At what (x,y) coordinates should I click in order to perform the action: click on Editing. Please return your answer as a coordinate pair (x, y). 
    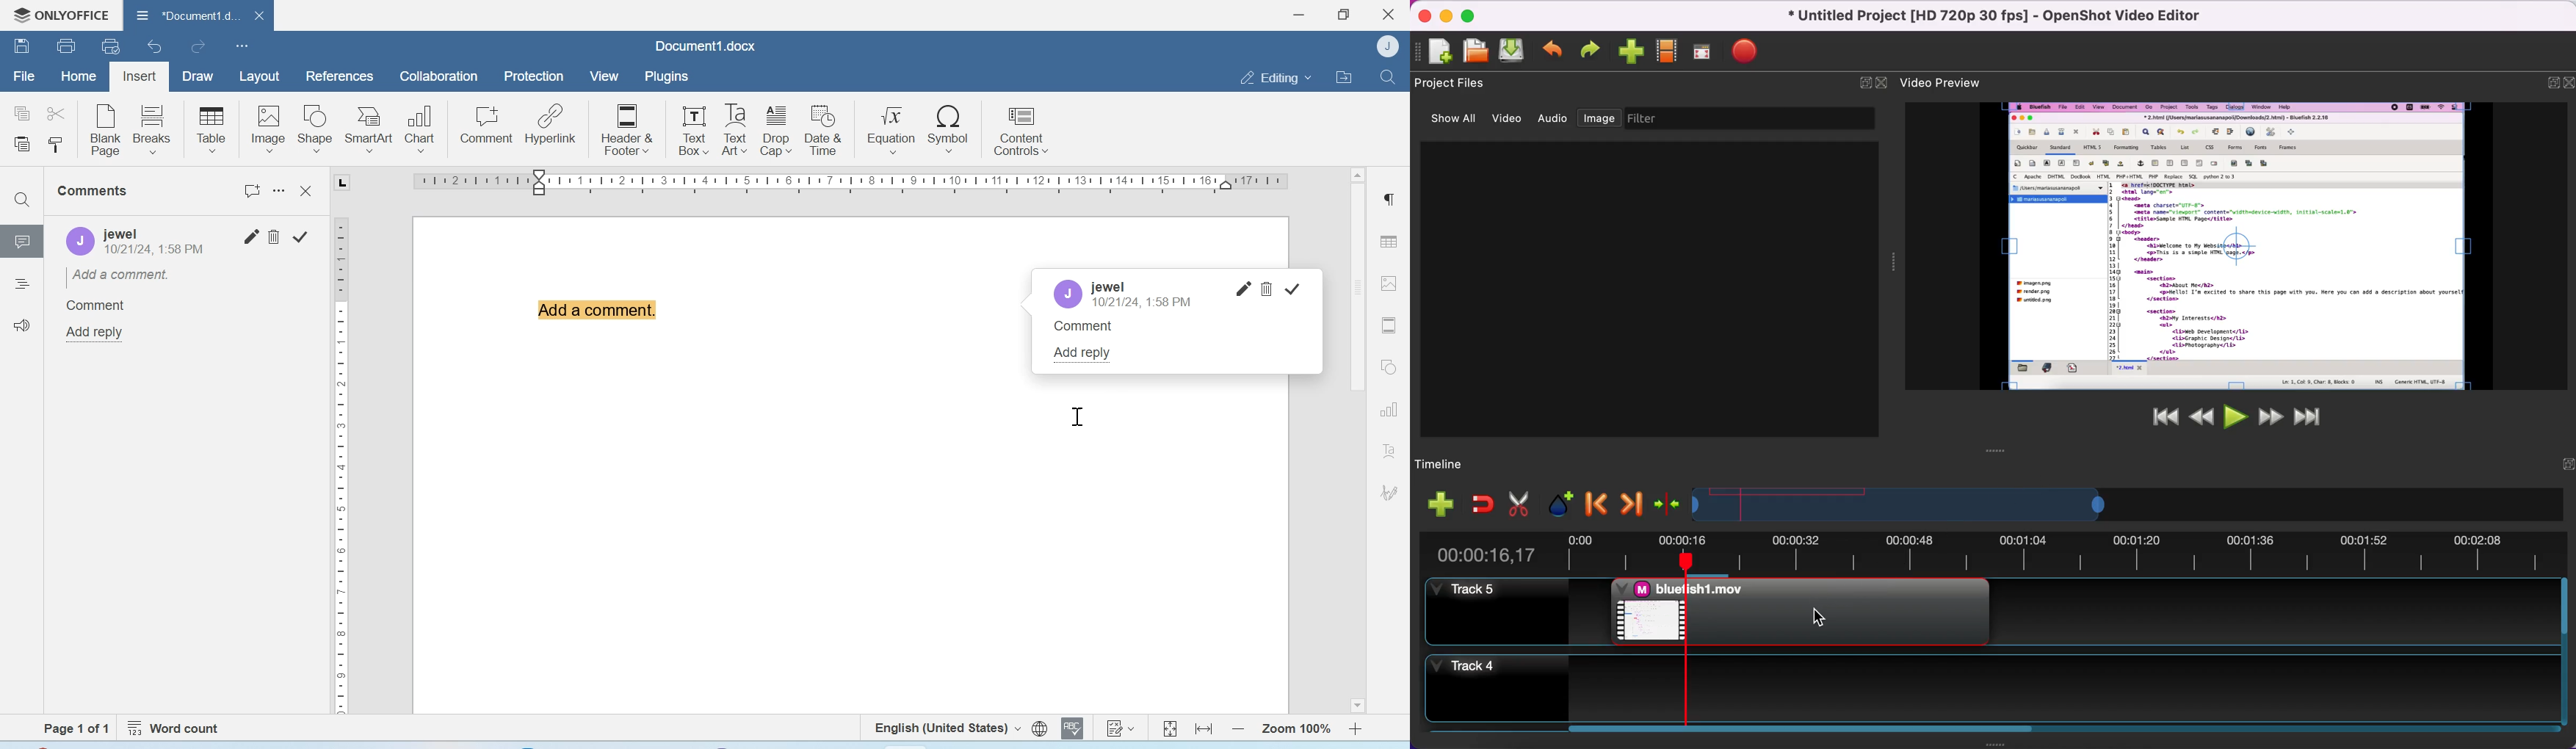
    Looking at the image, I should click on (1275, 77).